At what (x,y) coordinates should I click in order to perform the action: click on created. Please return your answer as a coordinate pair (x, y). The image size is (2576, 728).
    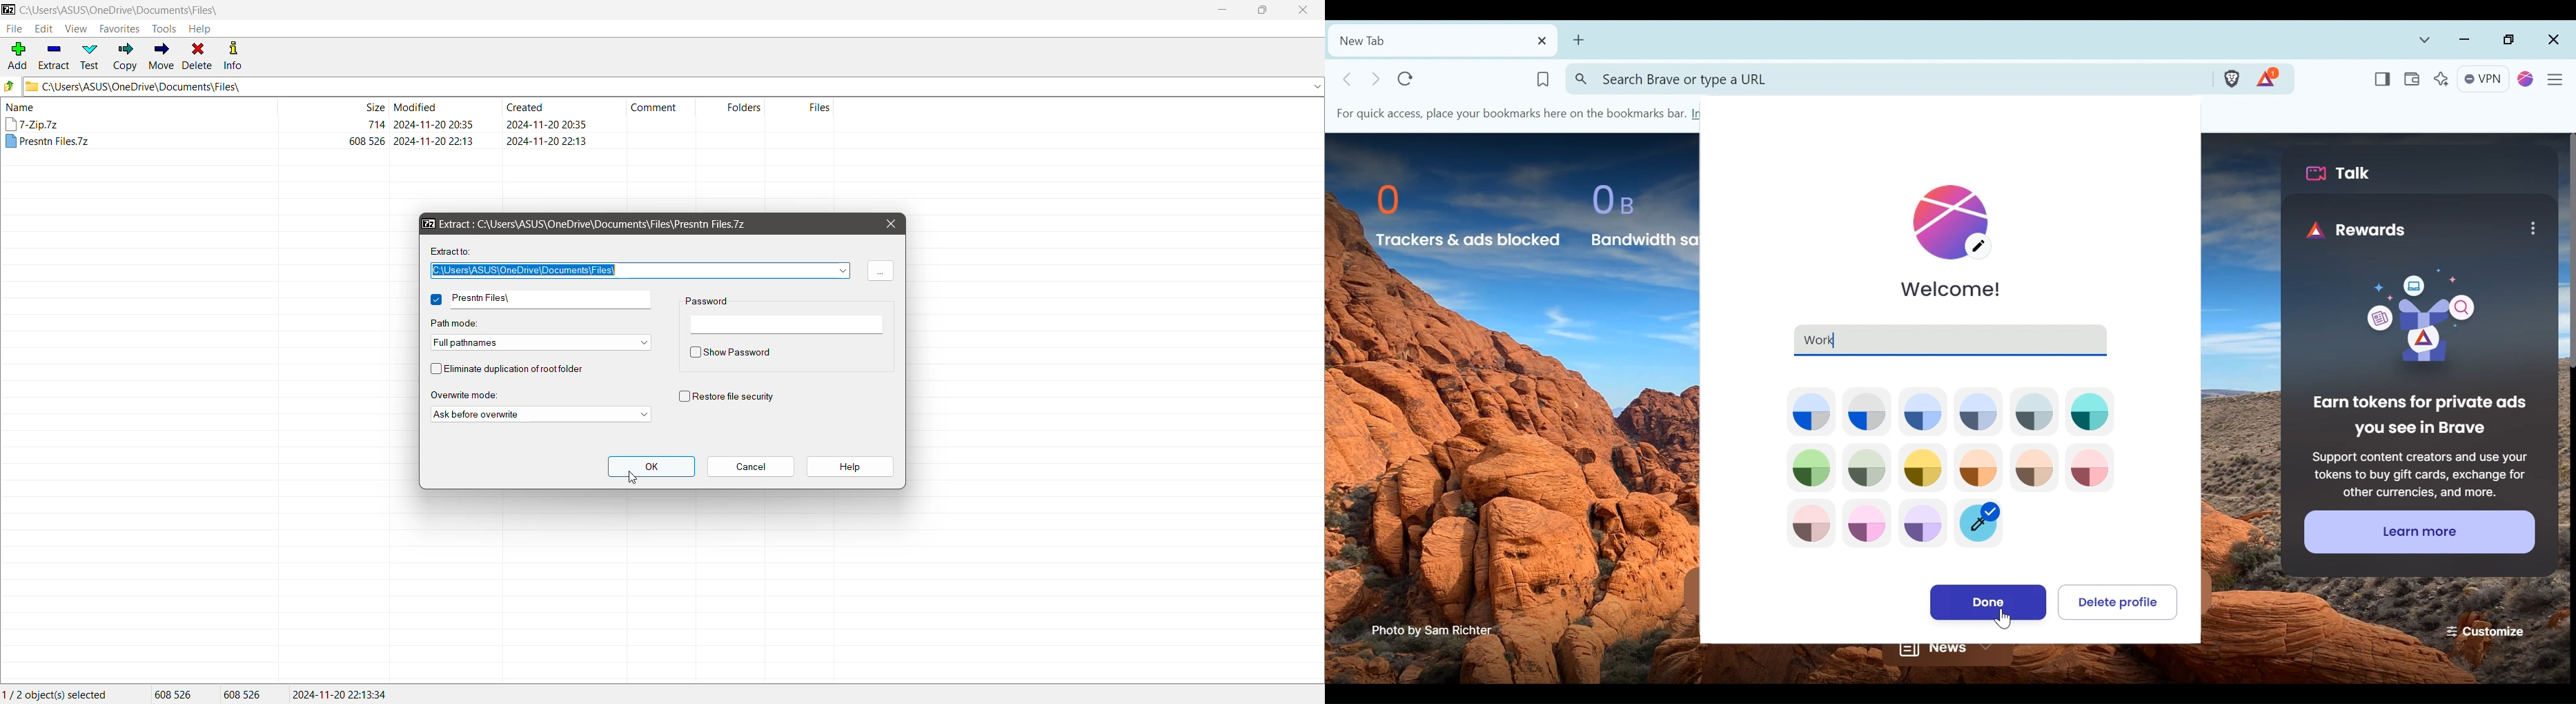
    Looking at the image, I should click on (525, 106).